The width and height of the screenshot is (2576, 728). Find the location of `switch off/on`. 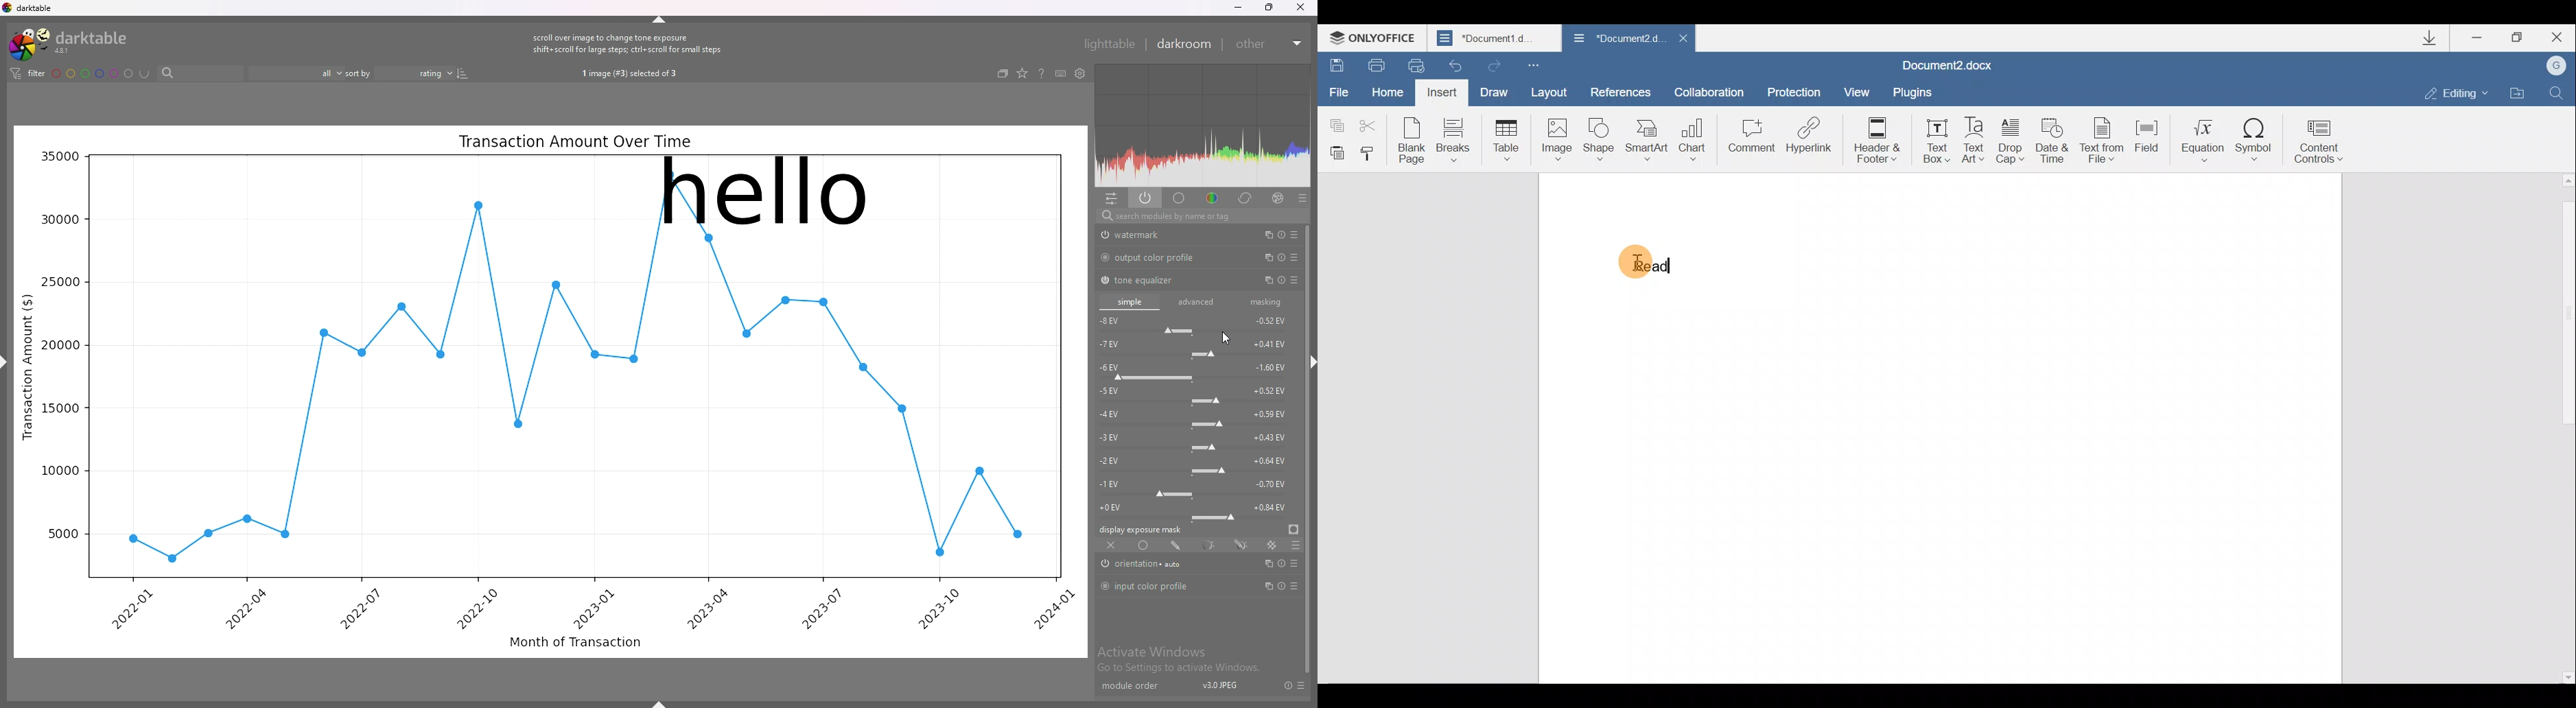

switch off/on is located at coordinates (1103, 280).